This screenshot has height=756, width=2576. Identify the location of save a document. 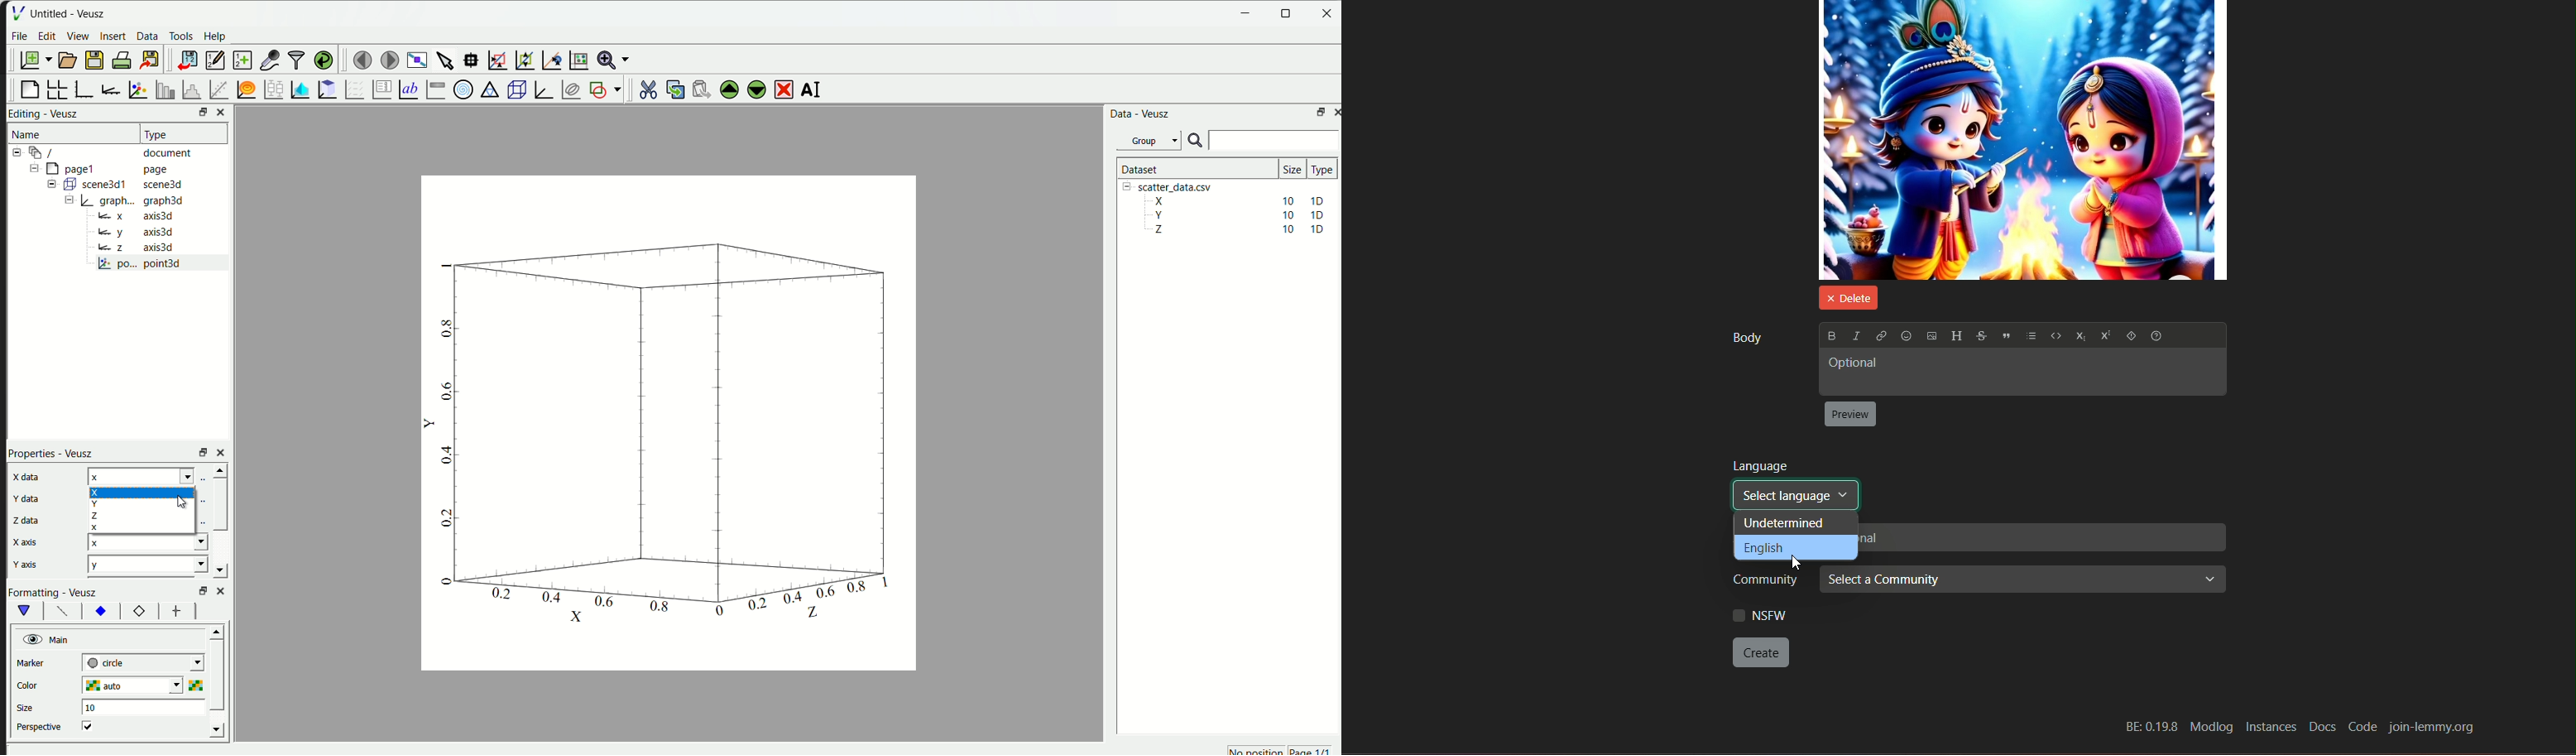
(92, 61).